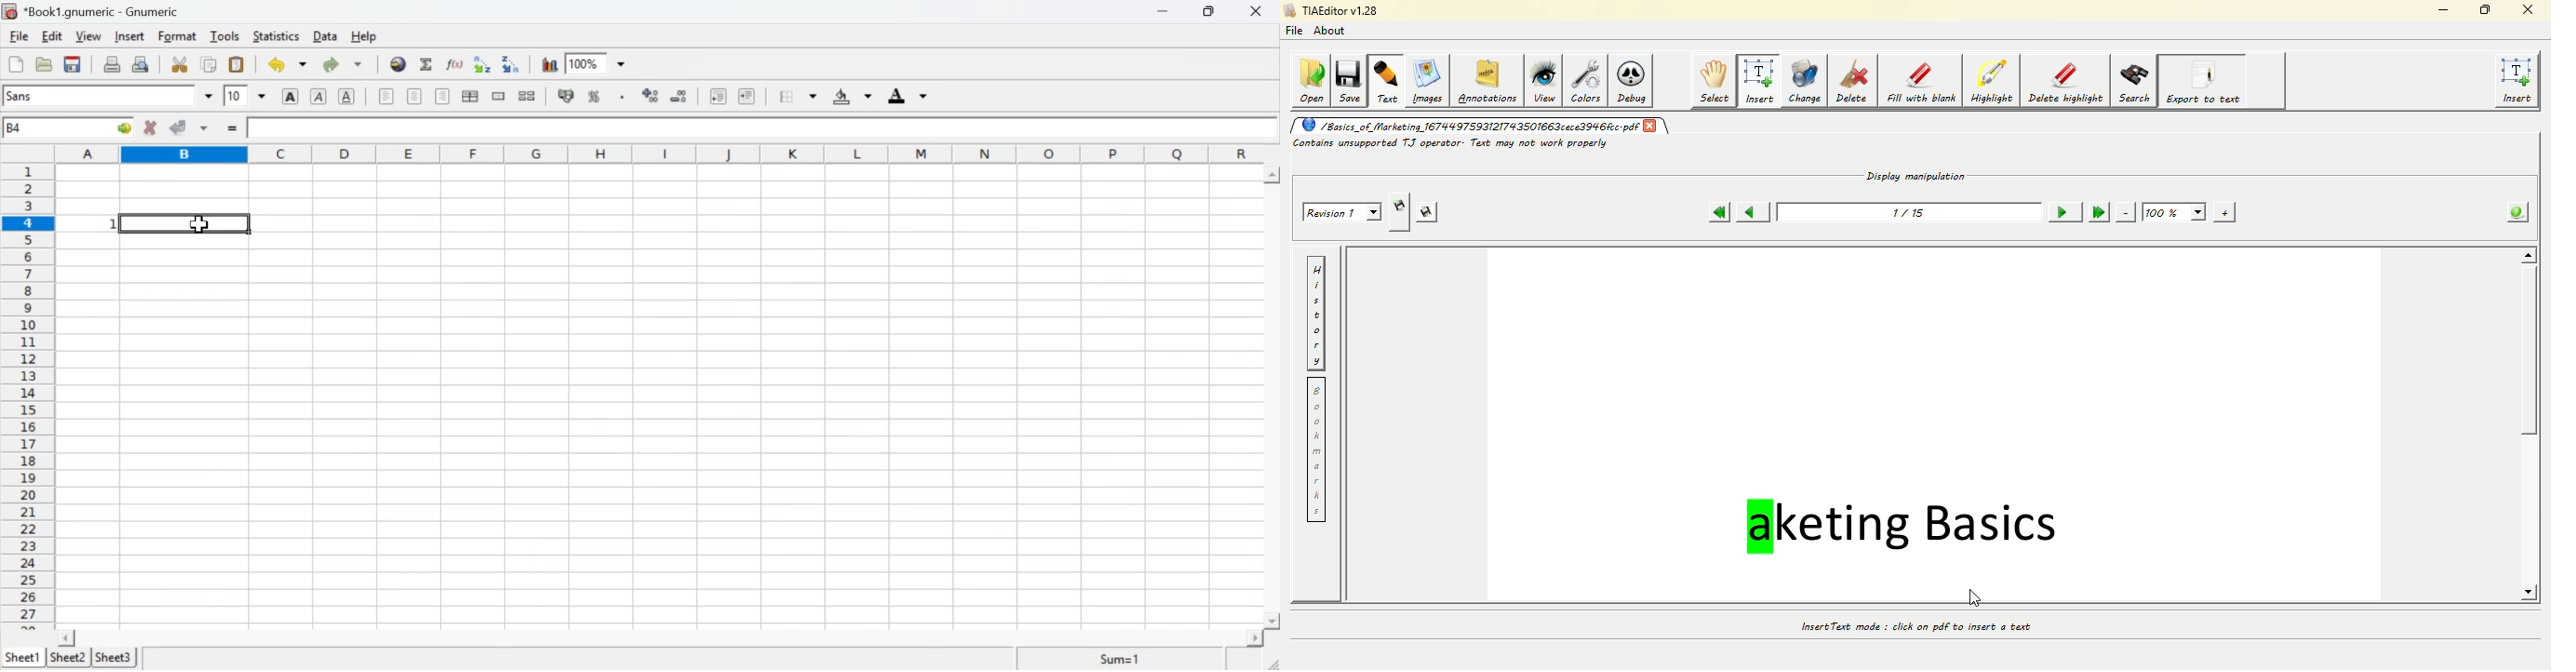  I want to click on scroll bar, so click(2533, 358).